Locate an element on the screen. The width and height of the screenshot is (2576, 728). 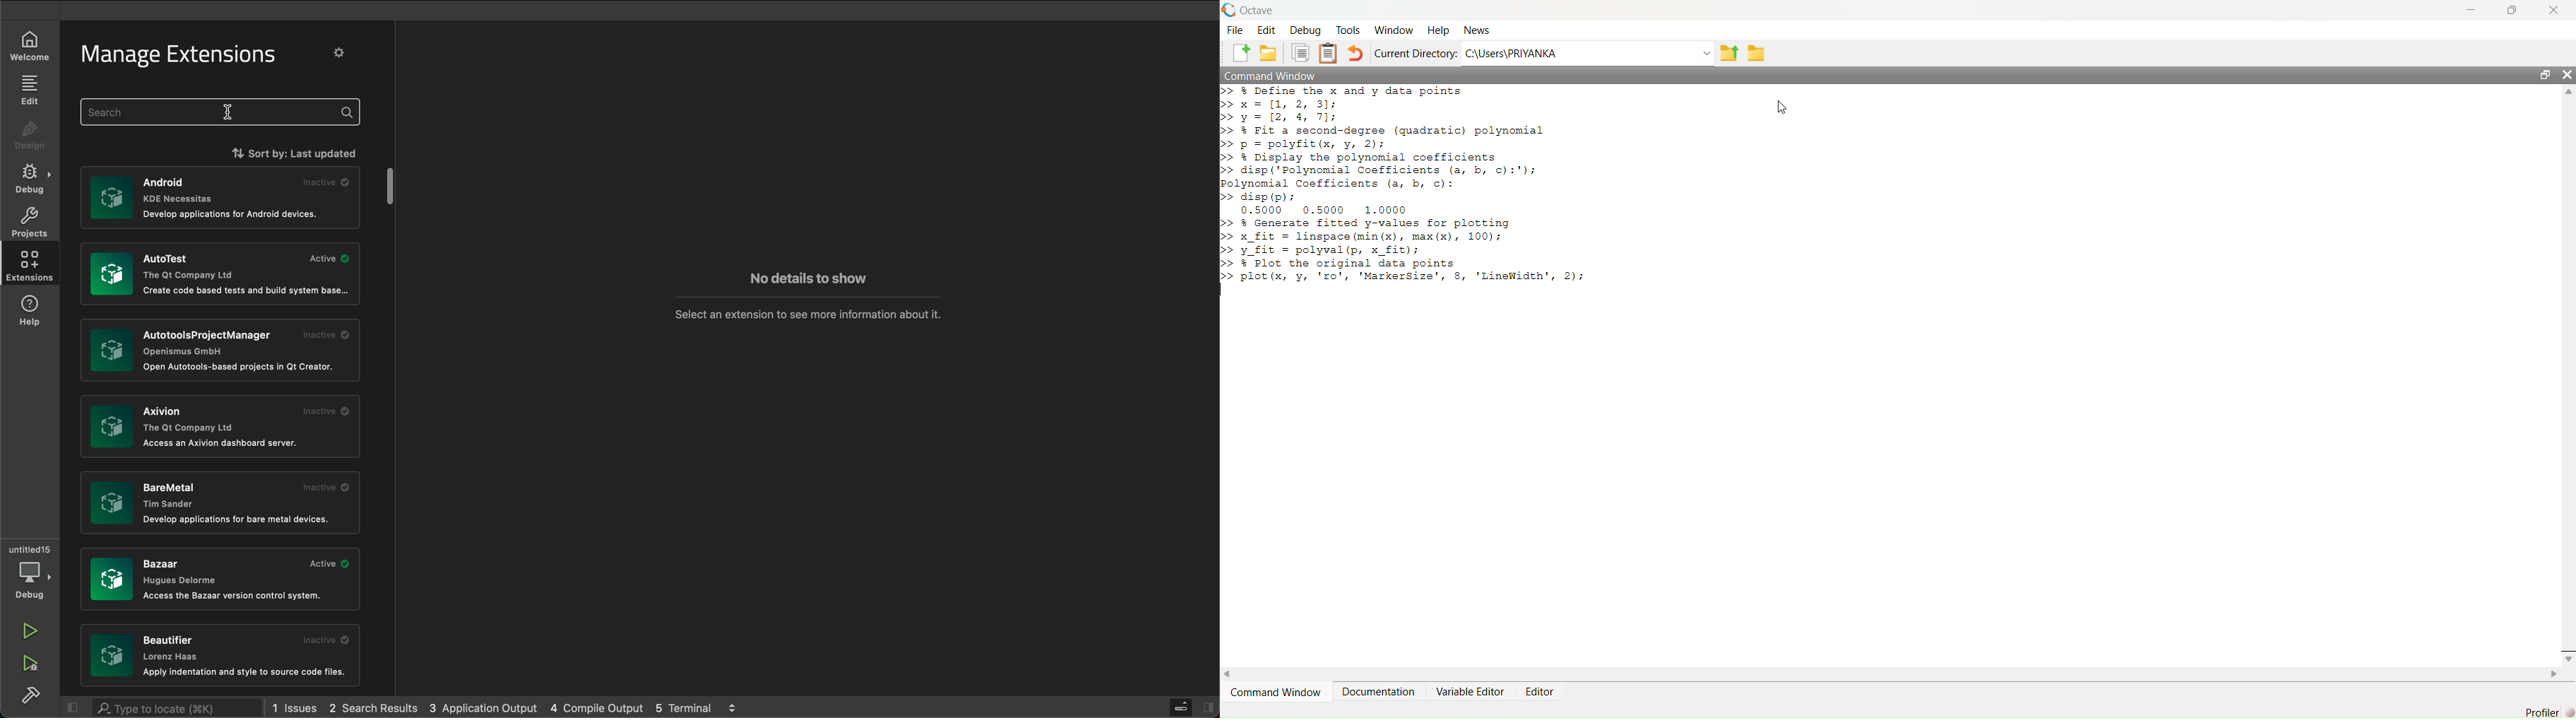
extensions is located at coordinates (28, 265).